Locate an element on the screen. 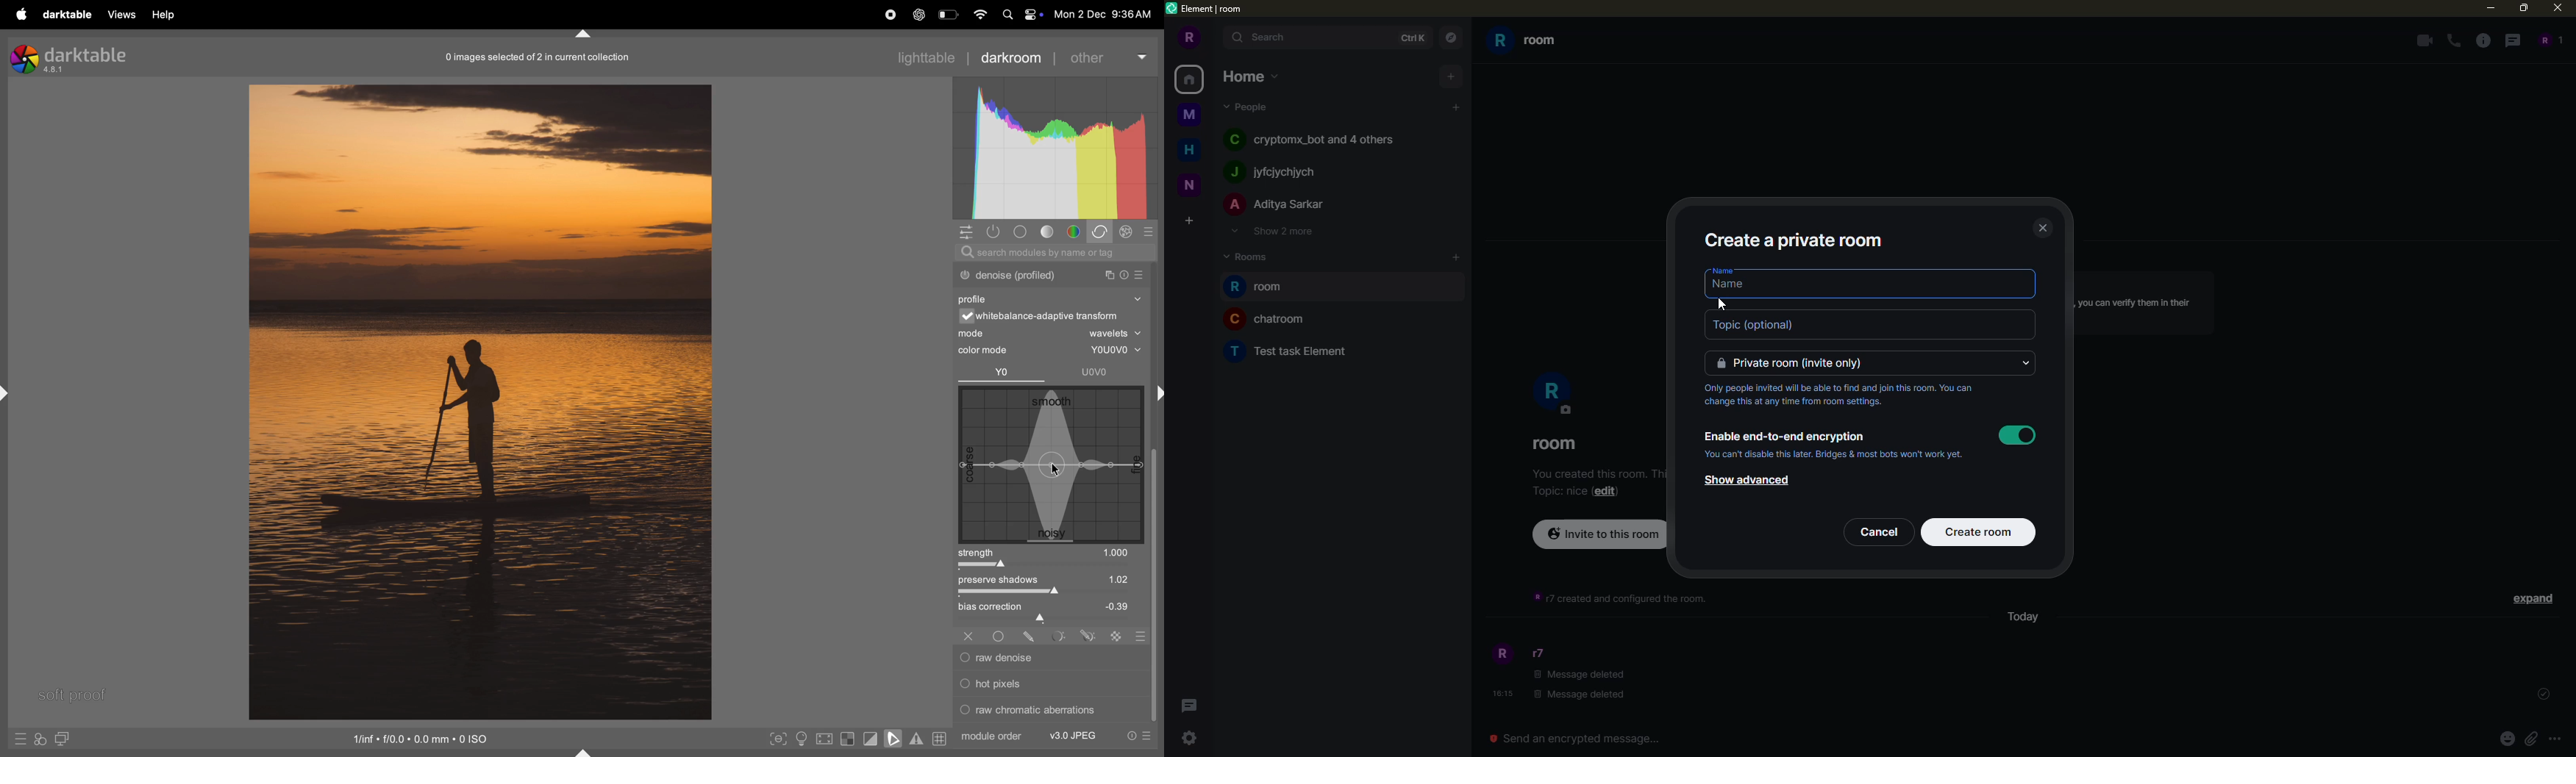  cursor is located at coordinates (1055, 468).